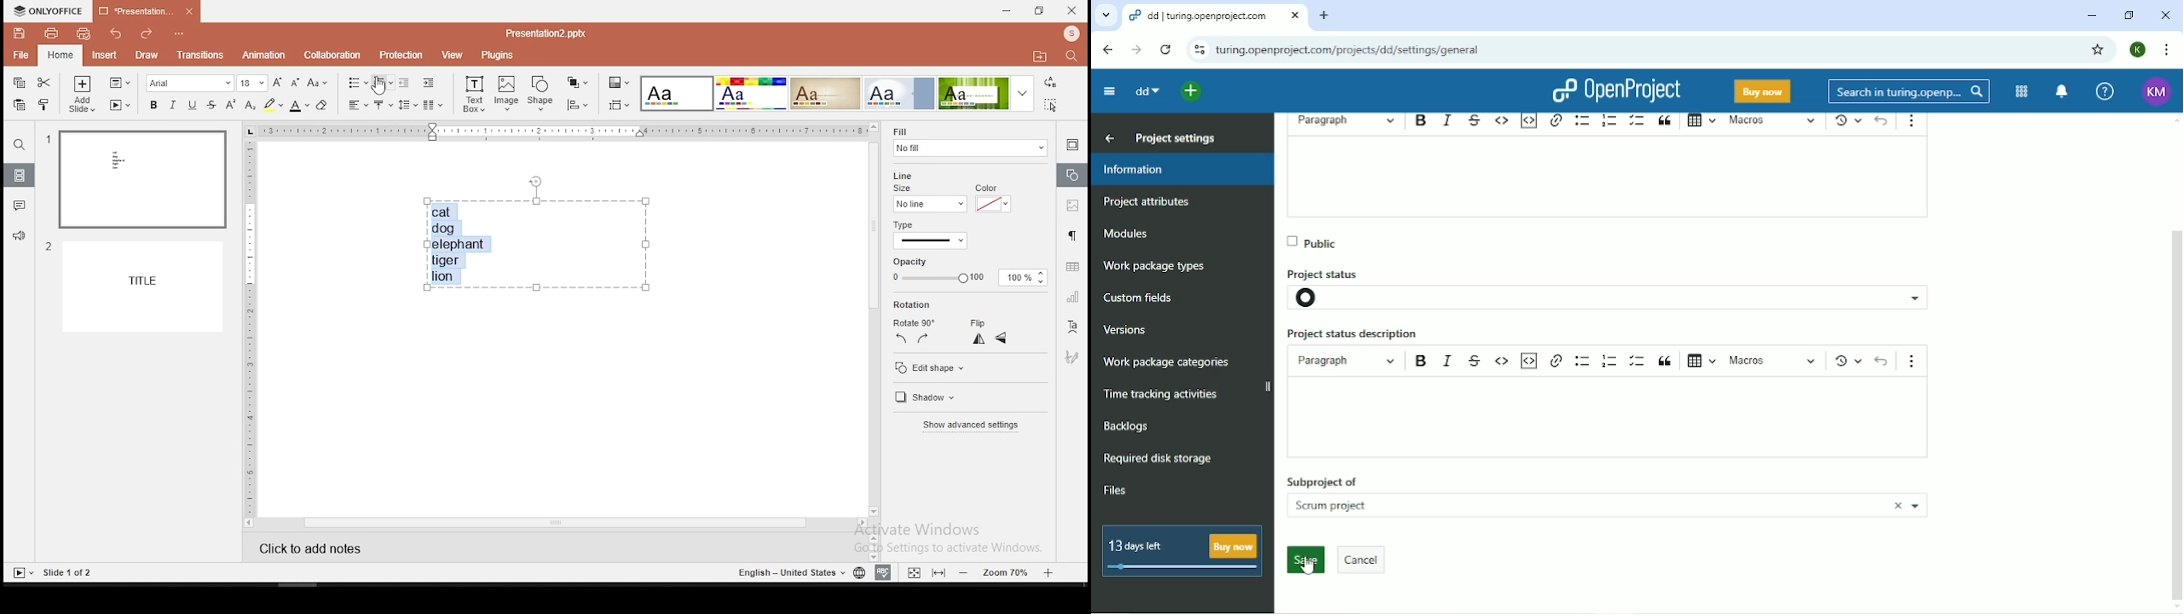  I want to click on slide 2, so click(133, 286).